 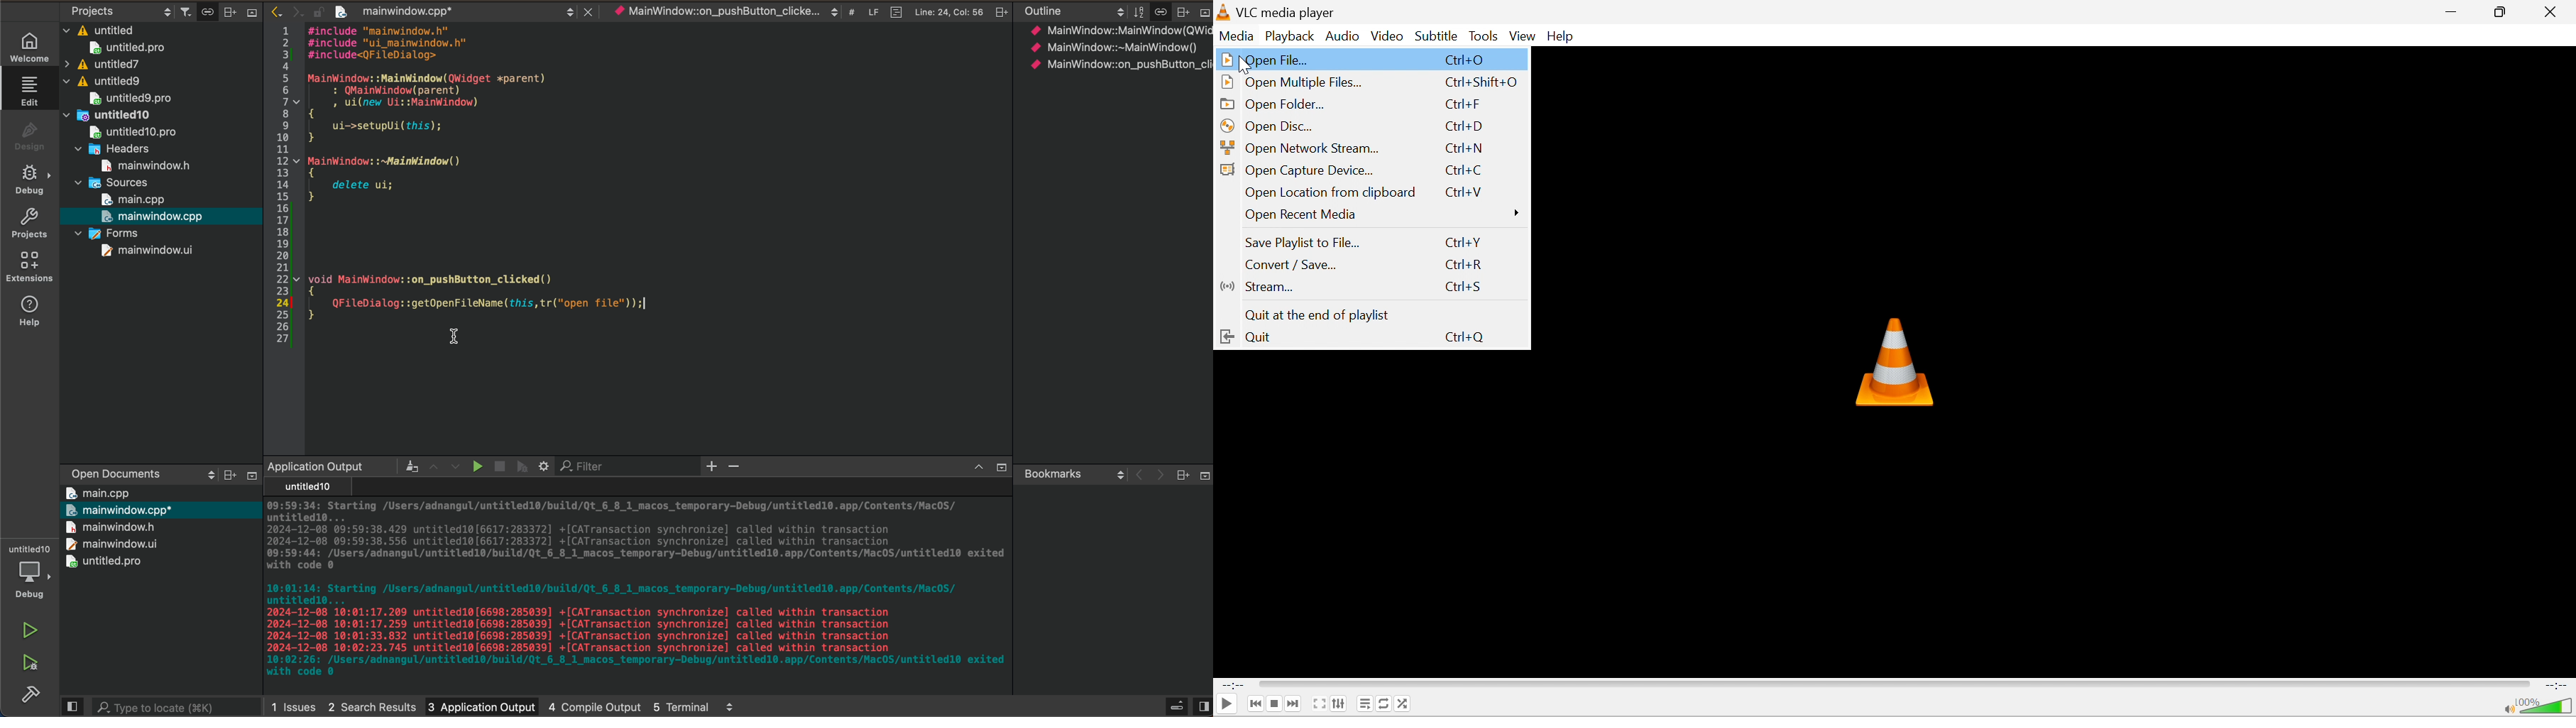 What do you see at coordinates (1175, 704) in the screenshot?
I see `` at bounding box center [1175, 704].